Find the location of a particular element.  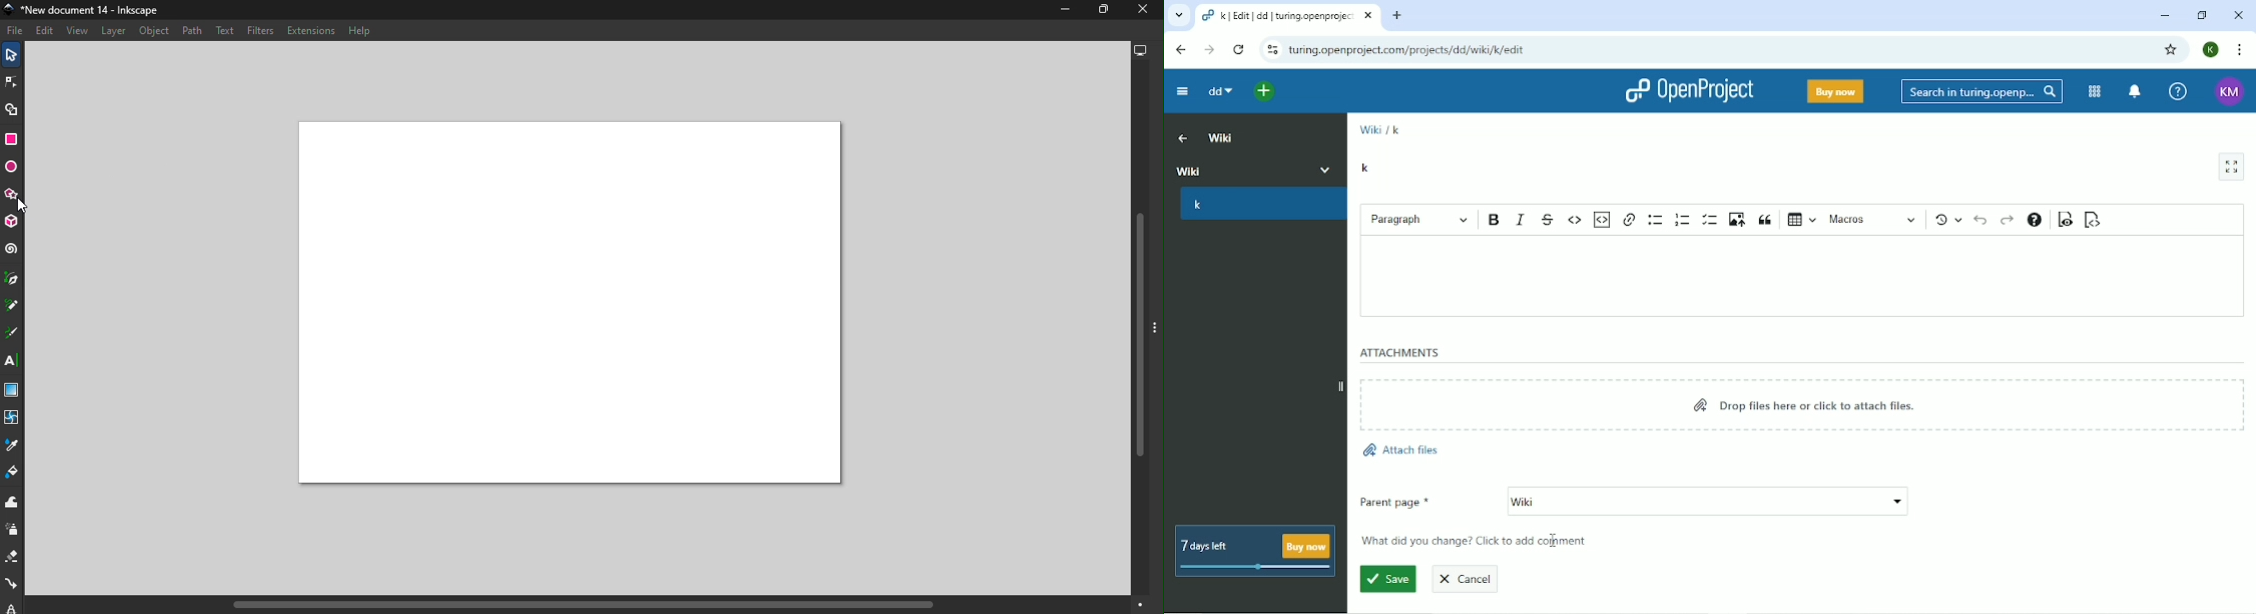

Help is located at coordinates (365, 29).